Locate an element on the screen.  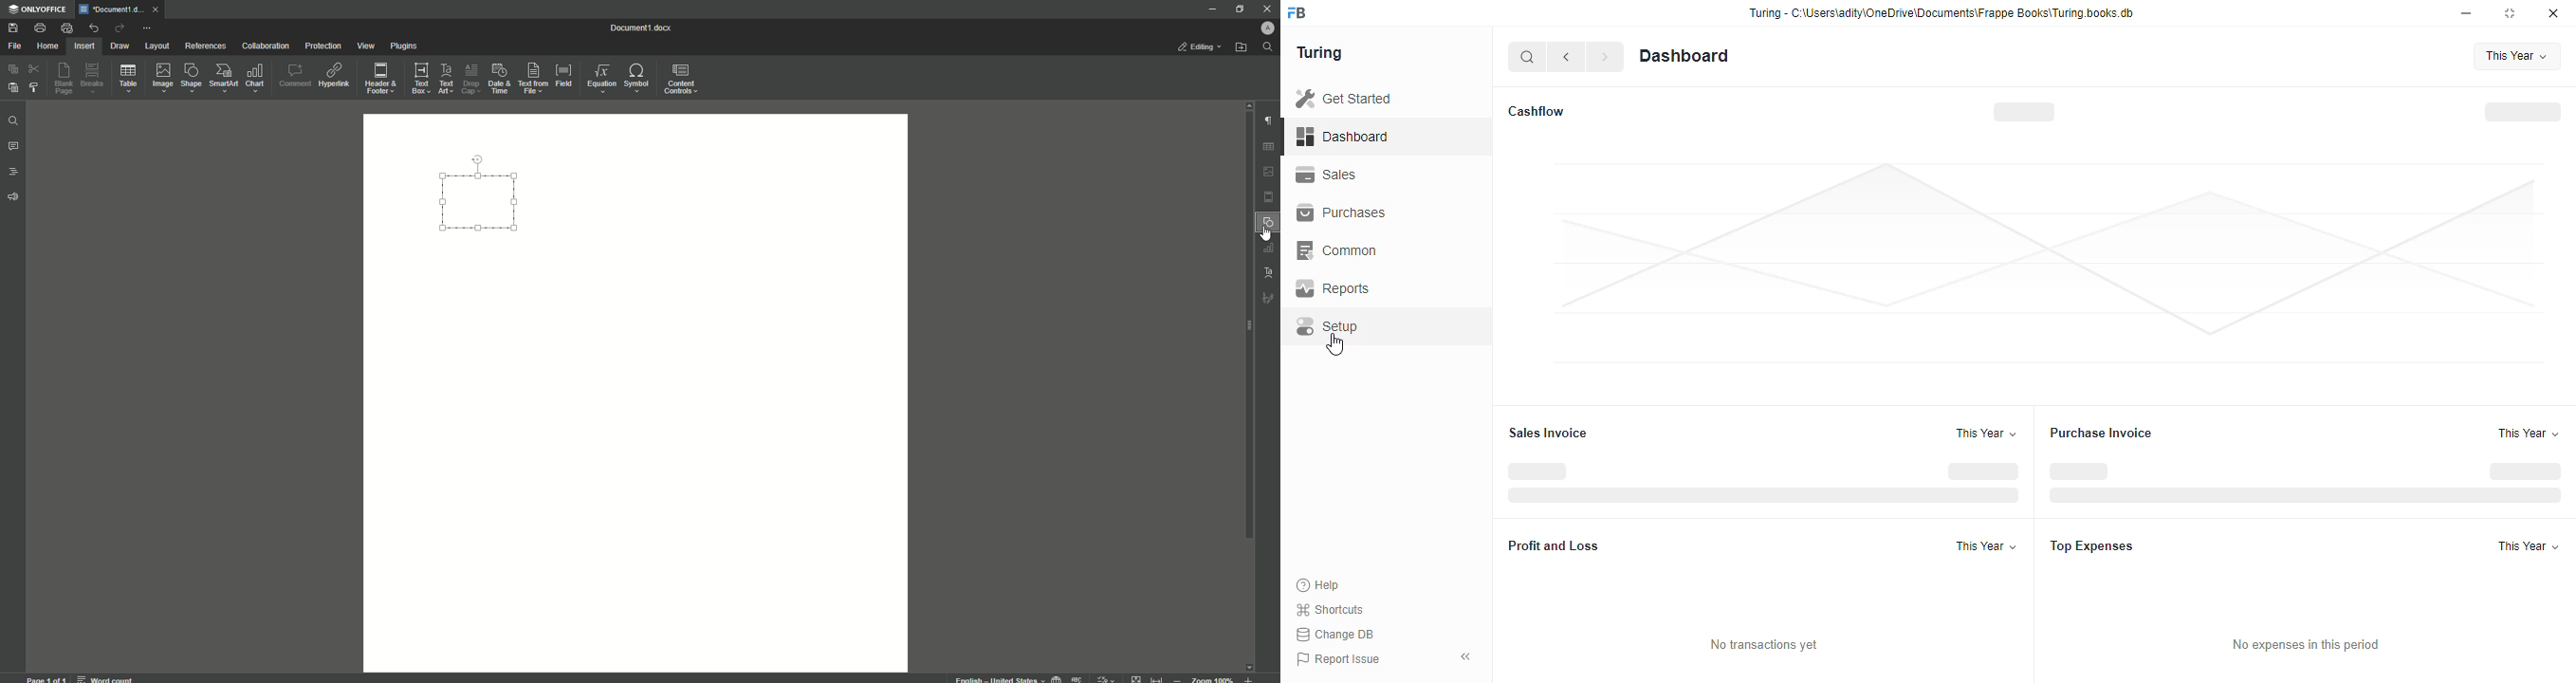
Hyperlink is located at coordinates (335, 75).